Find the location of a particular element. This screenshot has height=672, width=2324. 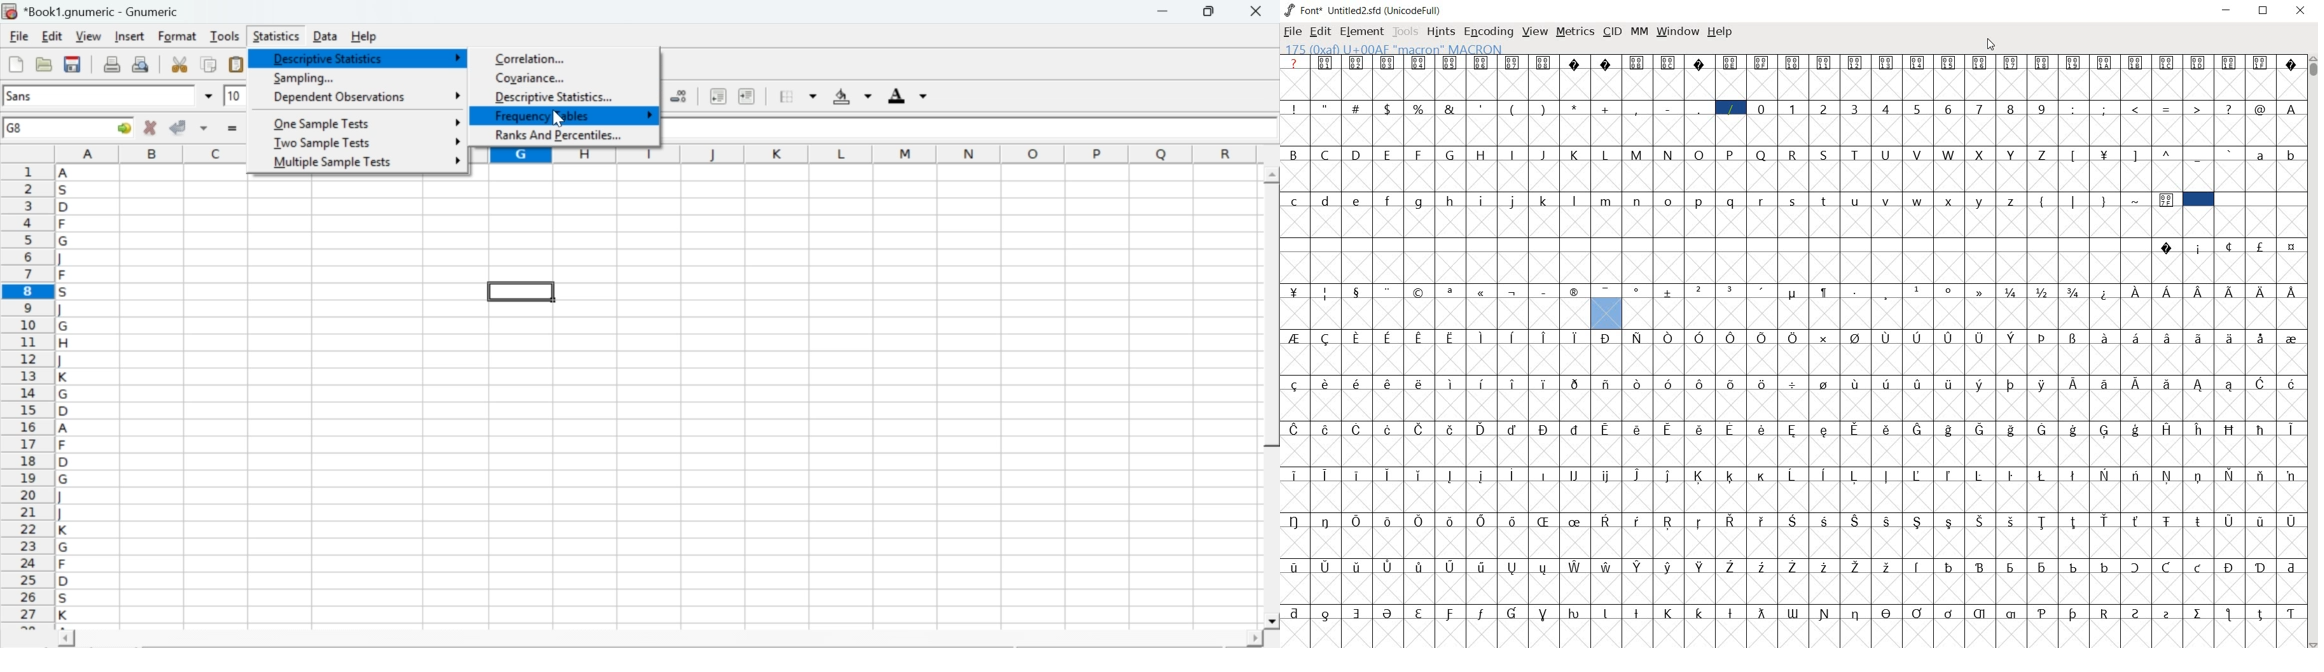

2 is located at coordinates (1826, 109).